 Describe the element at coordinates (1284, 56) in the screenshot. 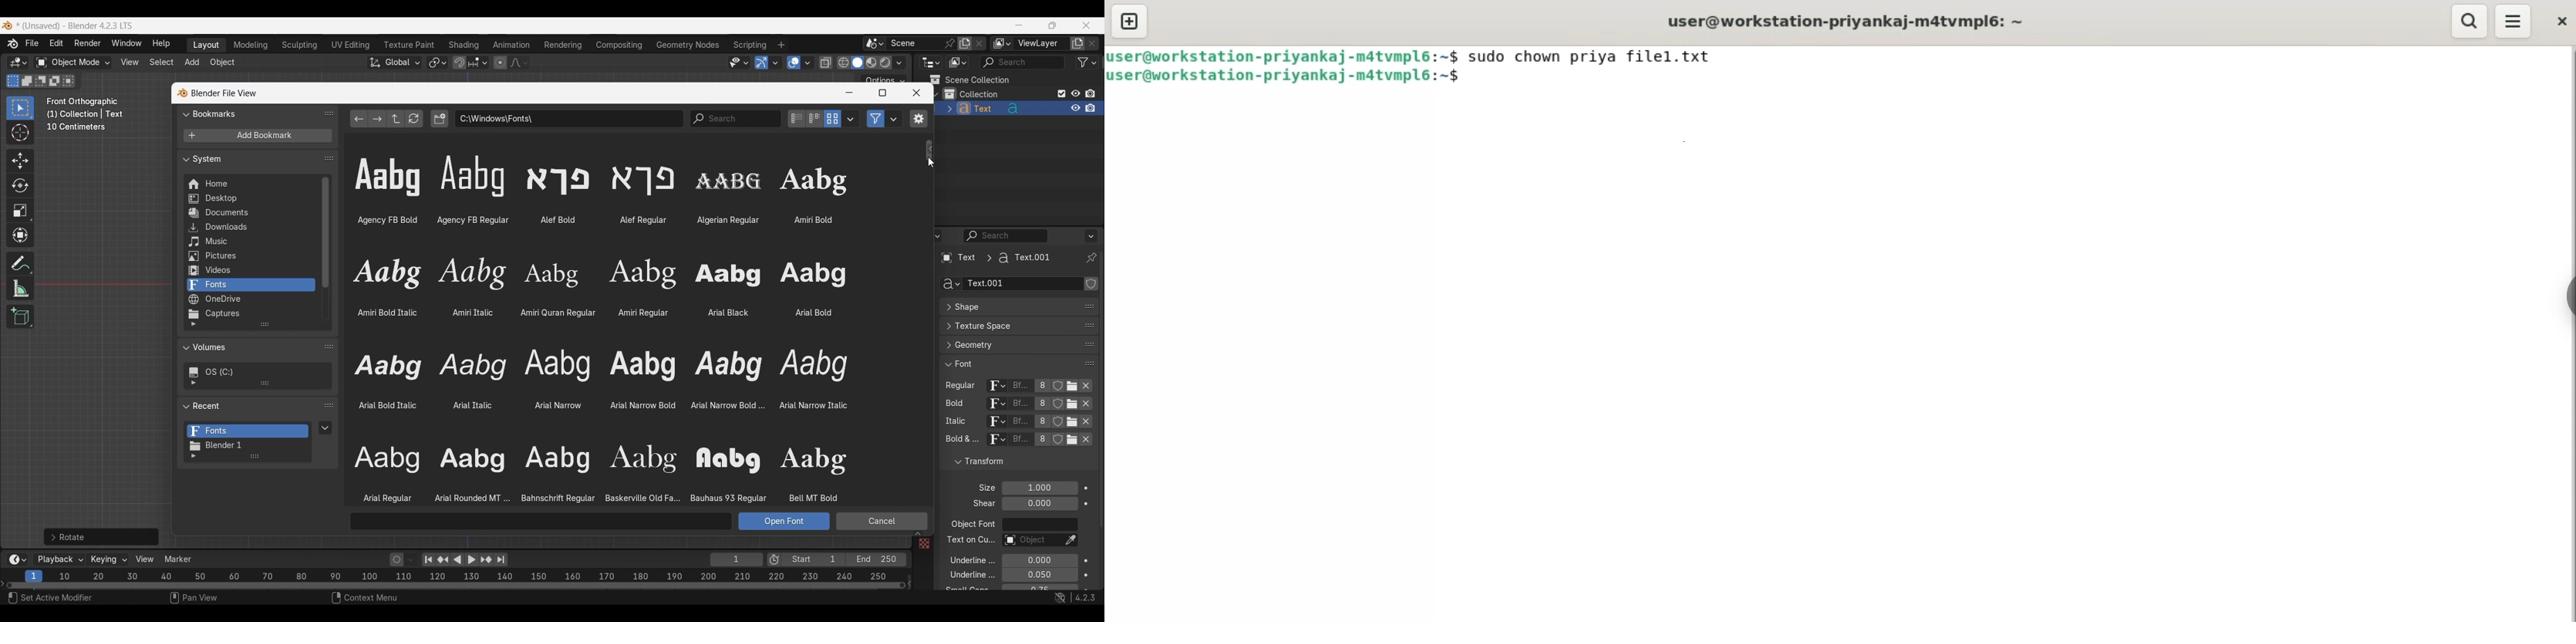

I see `user@workstation-priyankaj-m4tvmpl6: ~$` at that location.